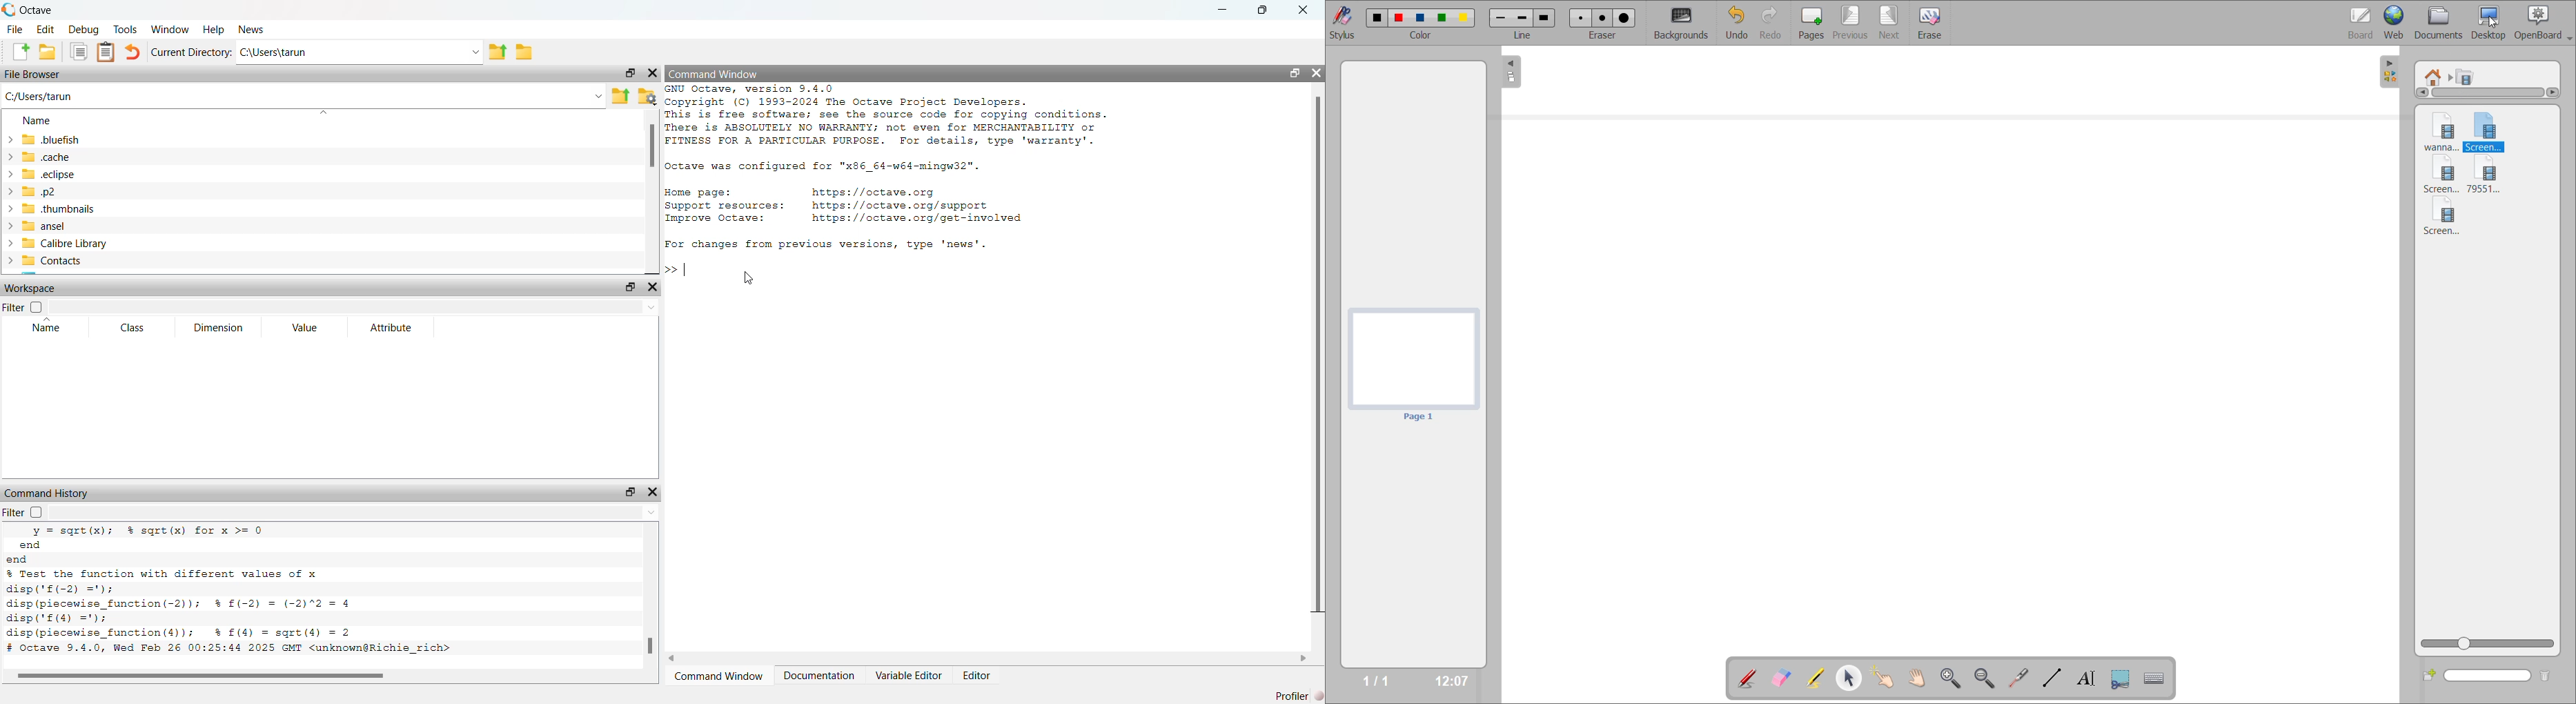 Image resolution: width=2576 pixels, height=728 pixels. What do you see at coordinates (678, 269) in the screenshot?
I see `Prompt cursor` at bounding box center [678, 269].